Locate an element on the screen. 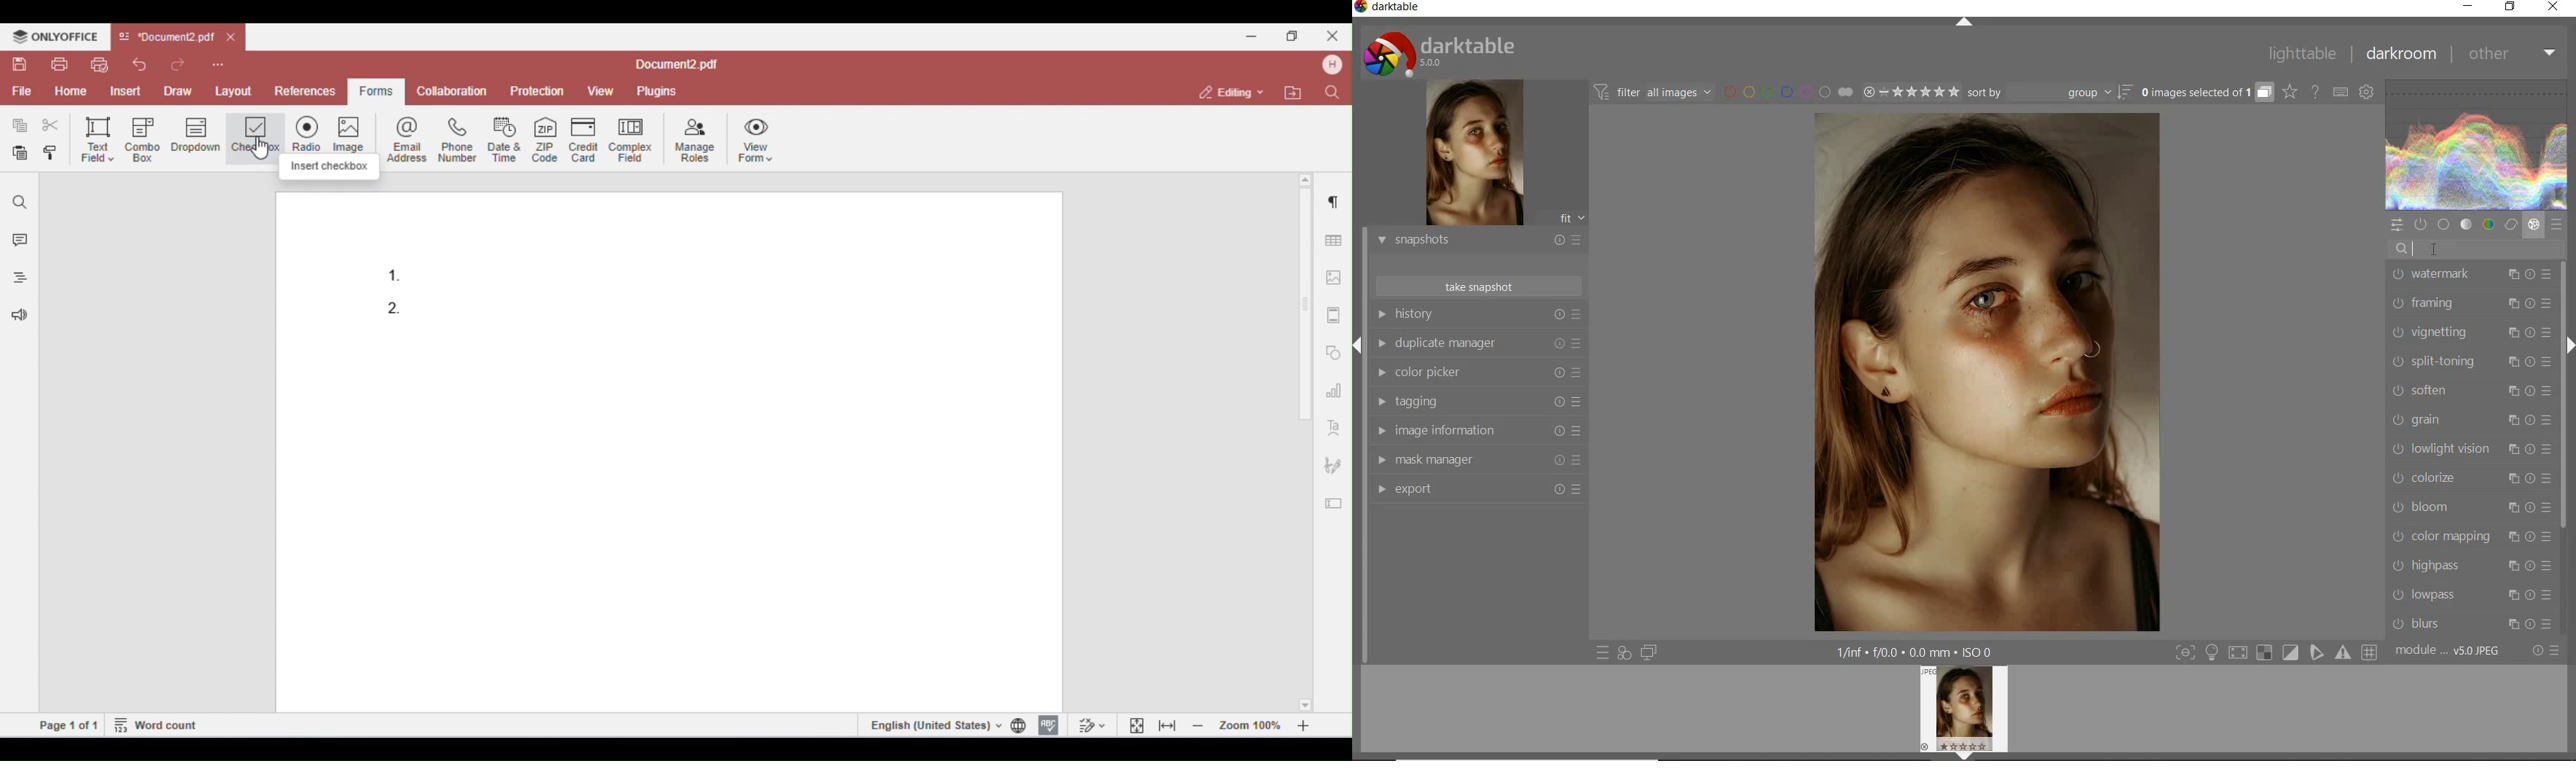  show only active modules is located at coordinates (2422, 225).